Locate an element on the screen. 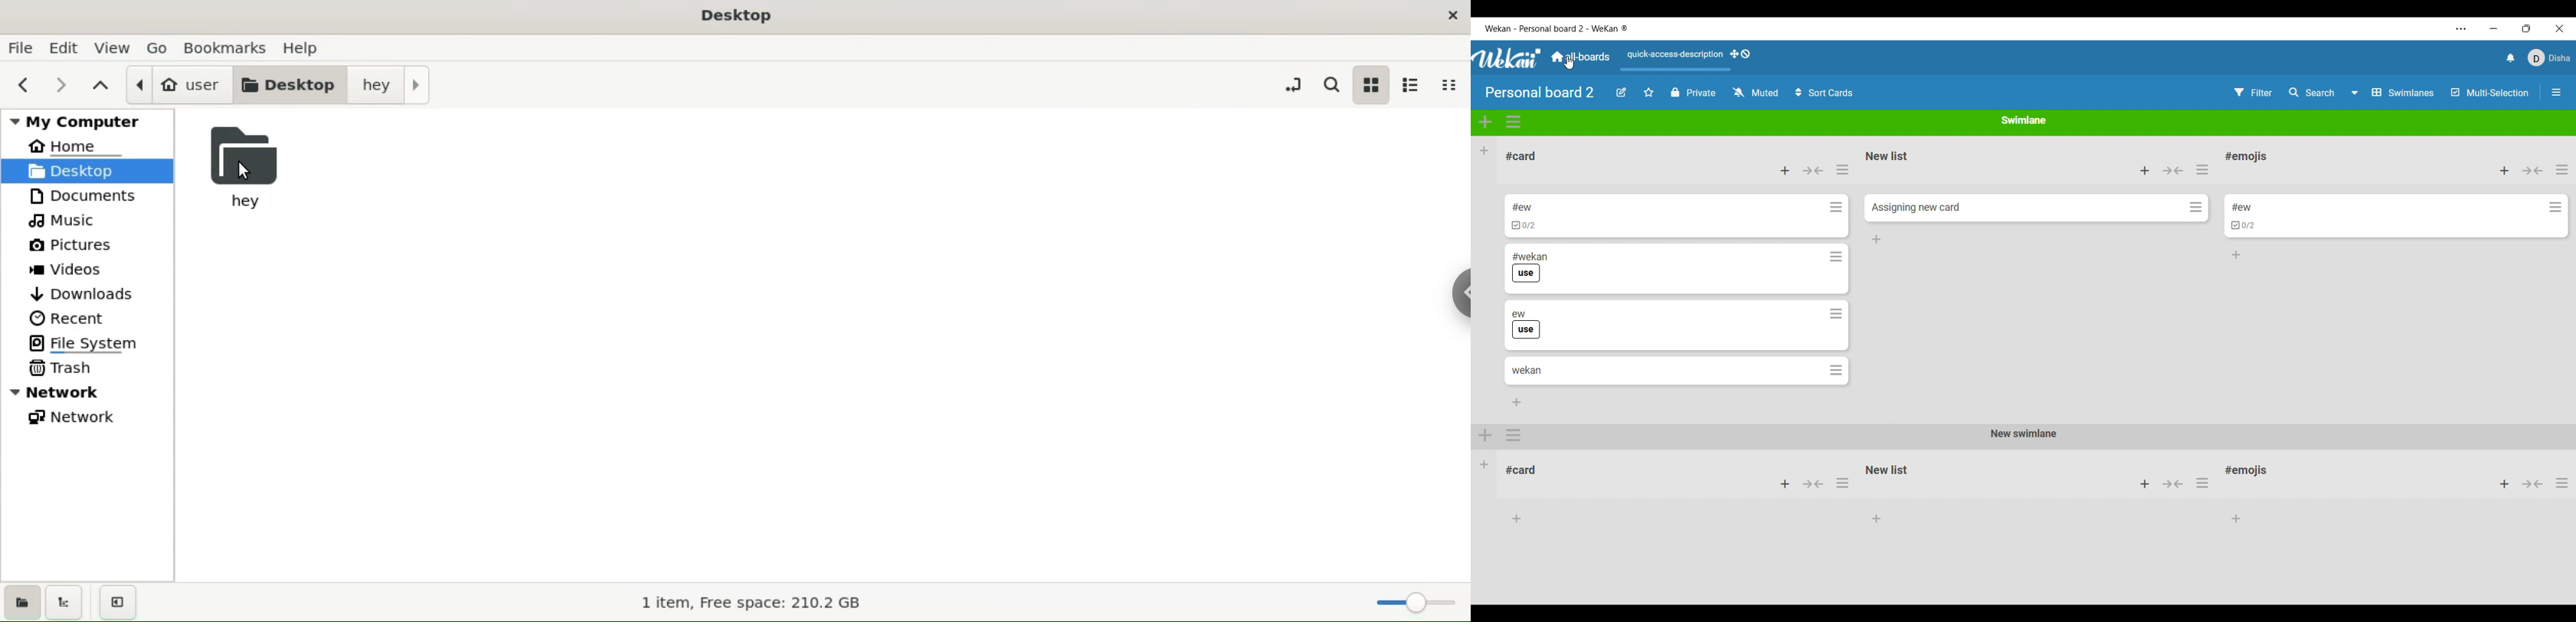 This screenshot has width=2576, height=644. Software logo is located at coordinates (1508, 59).